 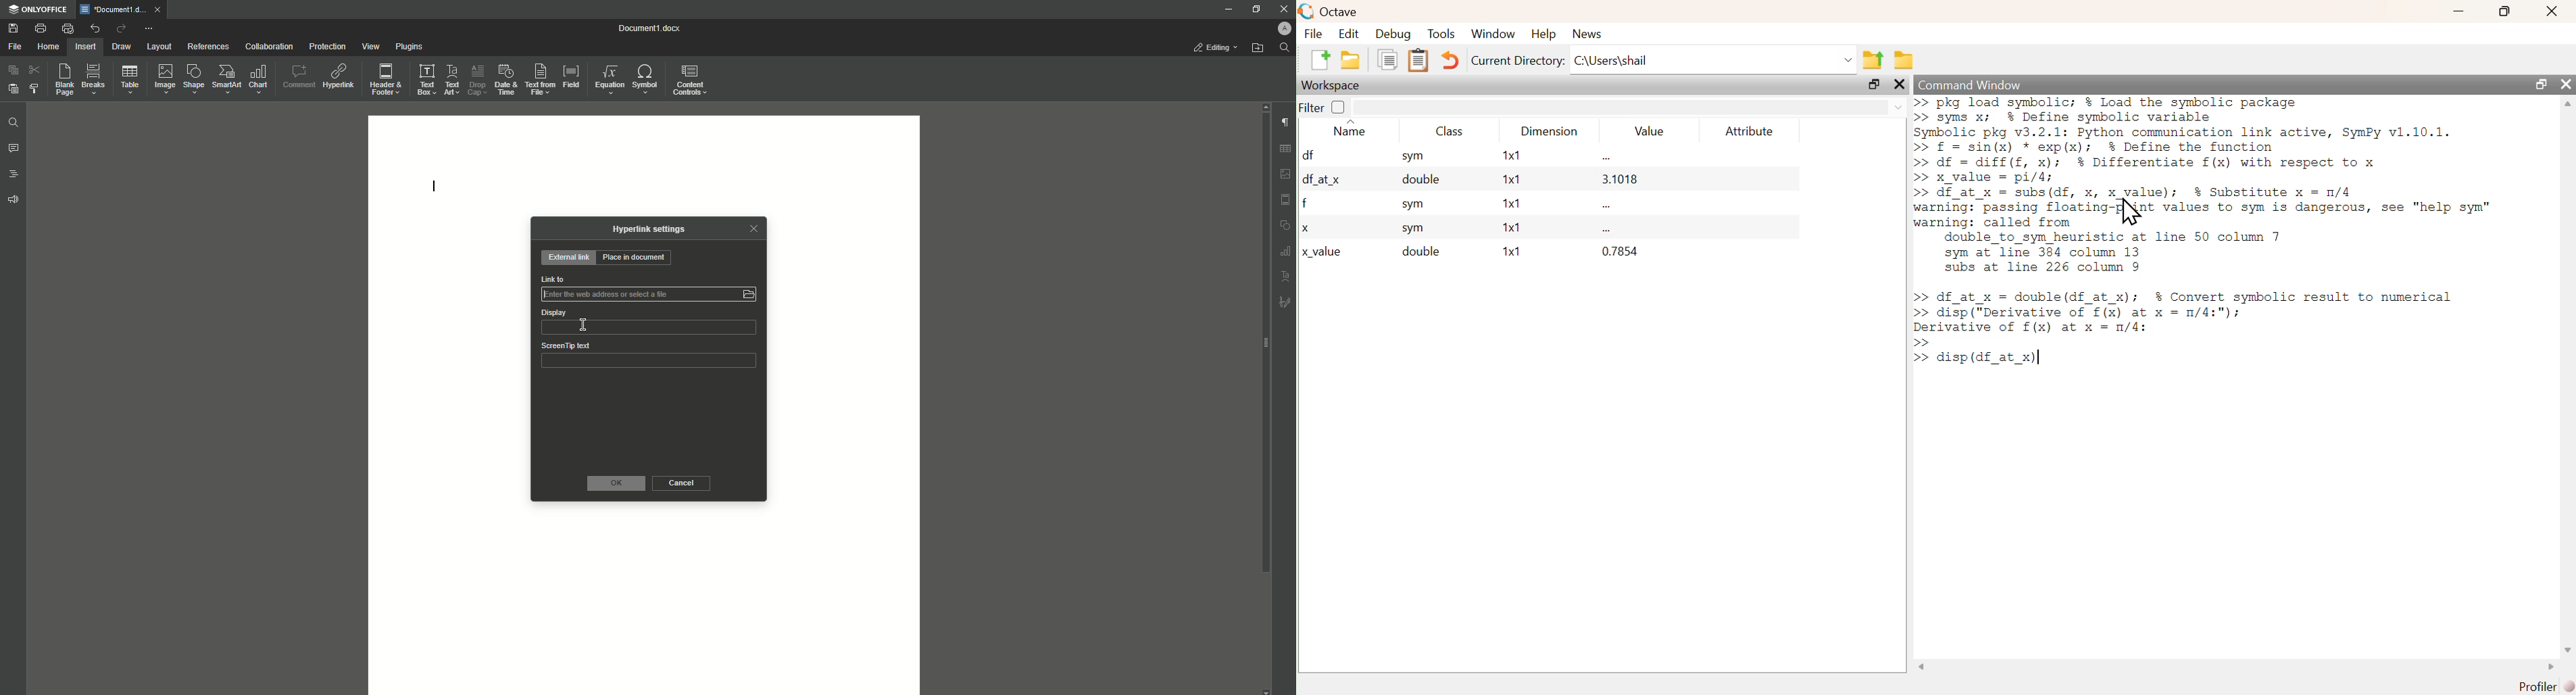 I want to click on Text Line, so click(x=432, y=187).